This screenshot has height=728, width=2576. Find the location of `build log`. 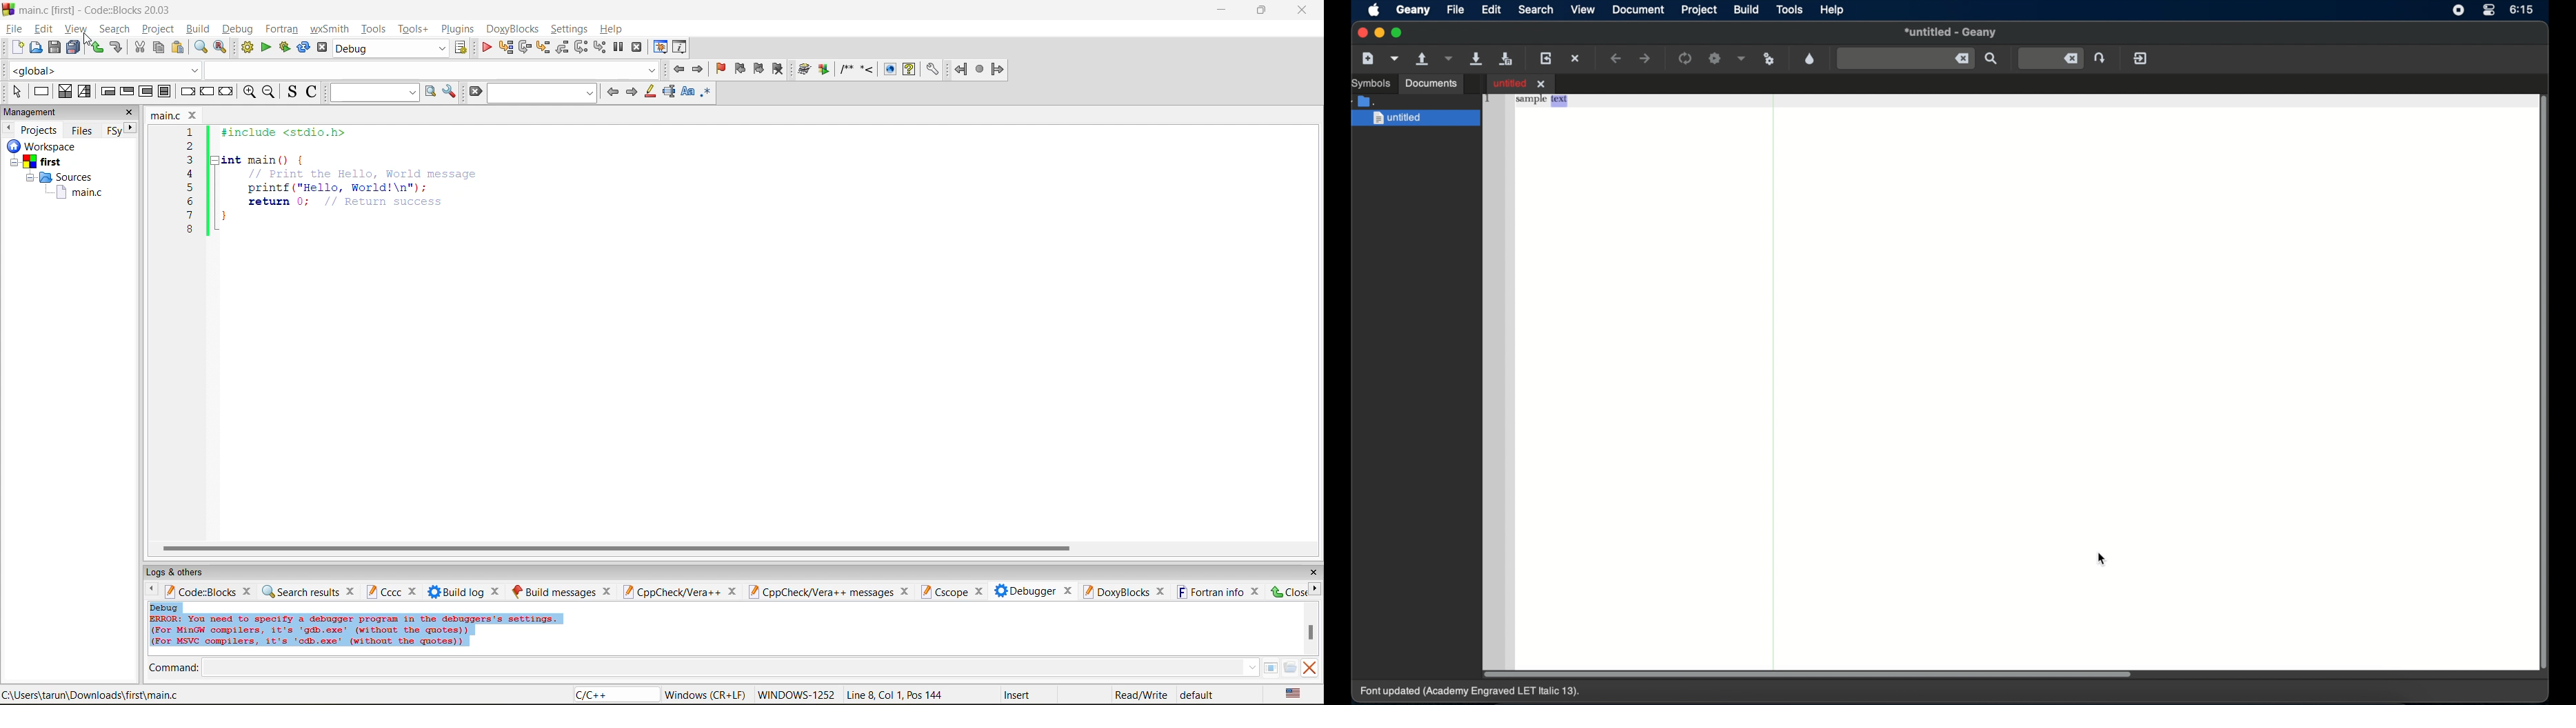

build log is located at coordinates (465, 591).